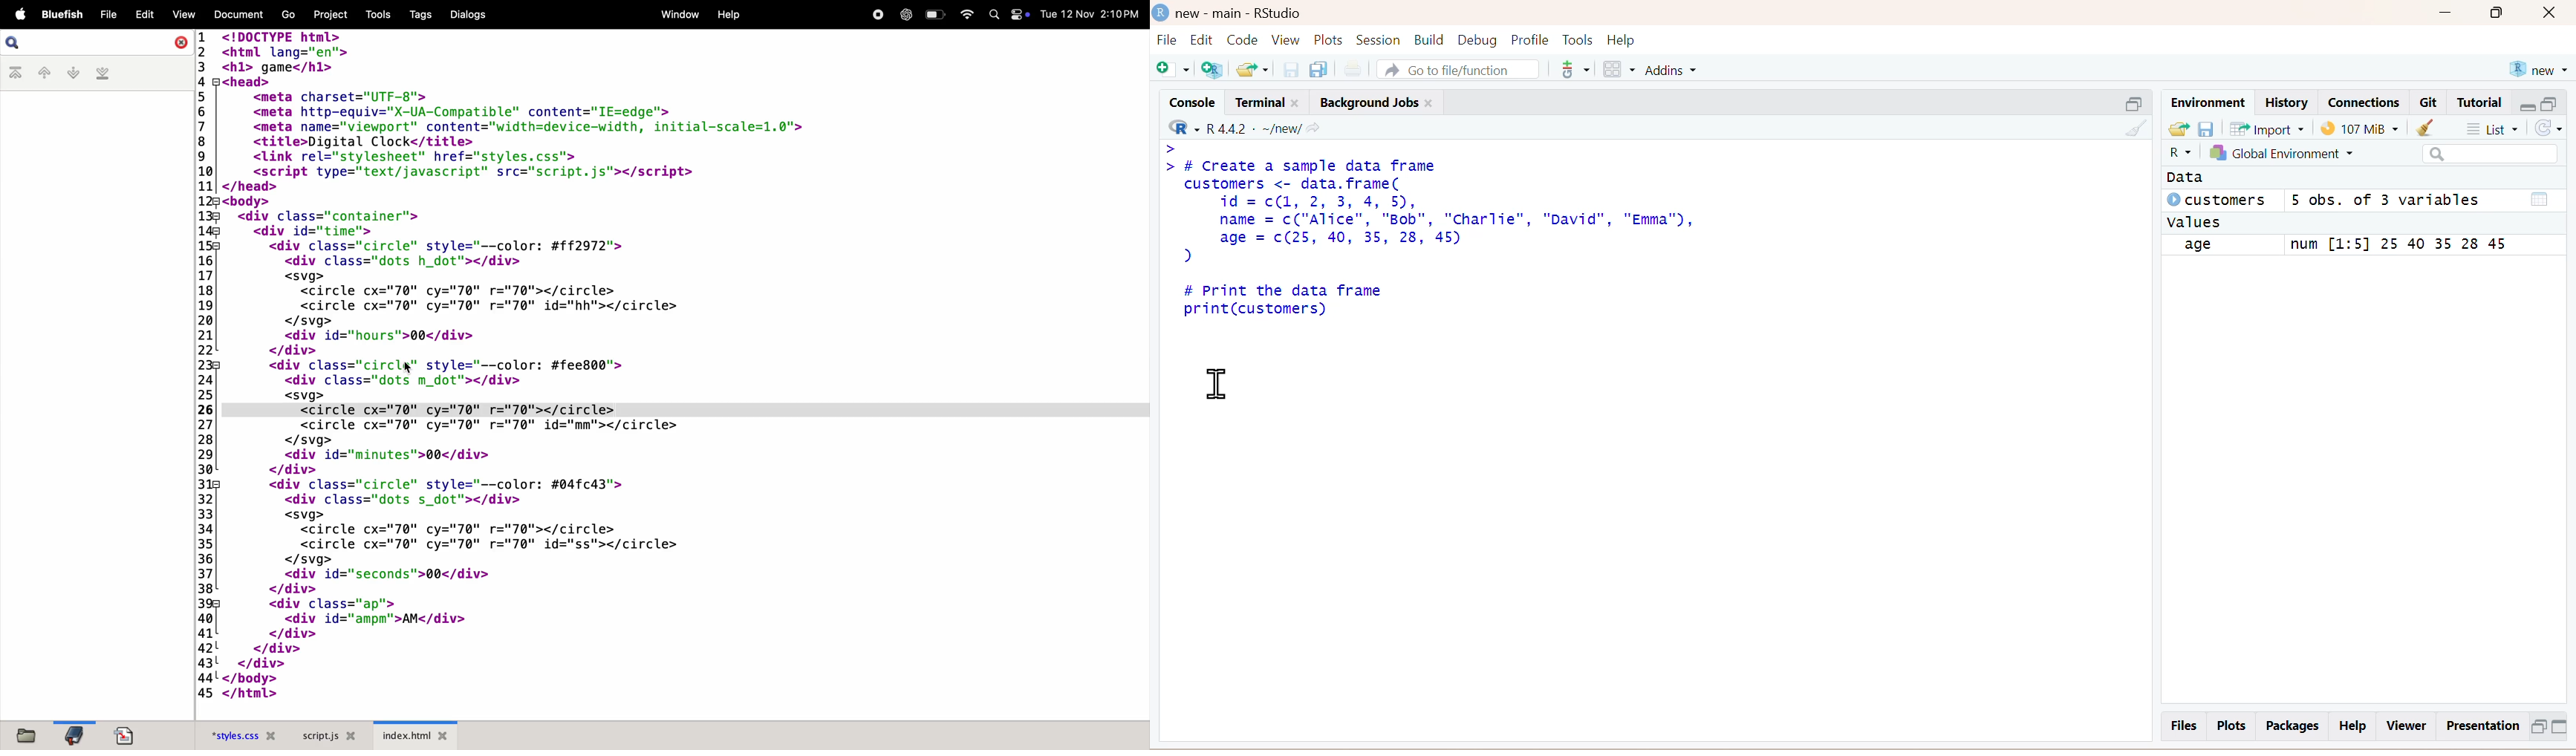  I want to click on first bookmark, so click(15, 74).